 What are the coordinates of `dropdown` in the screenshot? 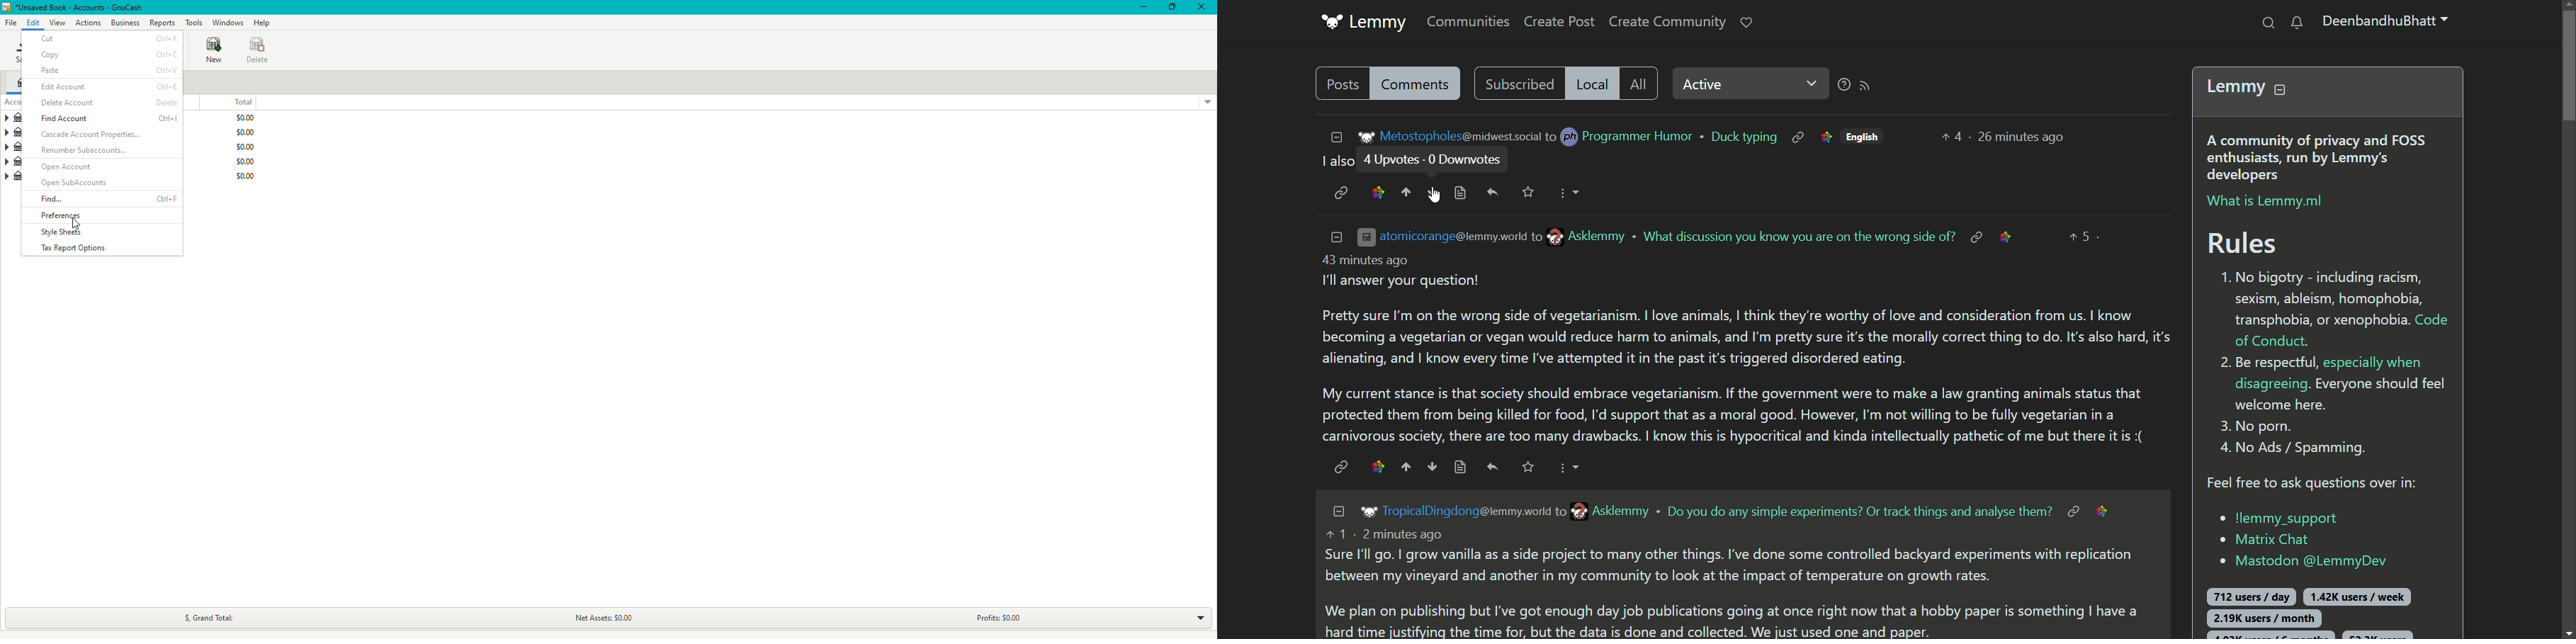 It's located at (1569, 468).